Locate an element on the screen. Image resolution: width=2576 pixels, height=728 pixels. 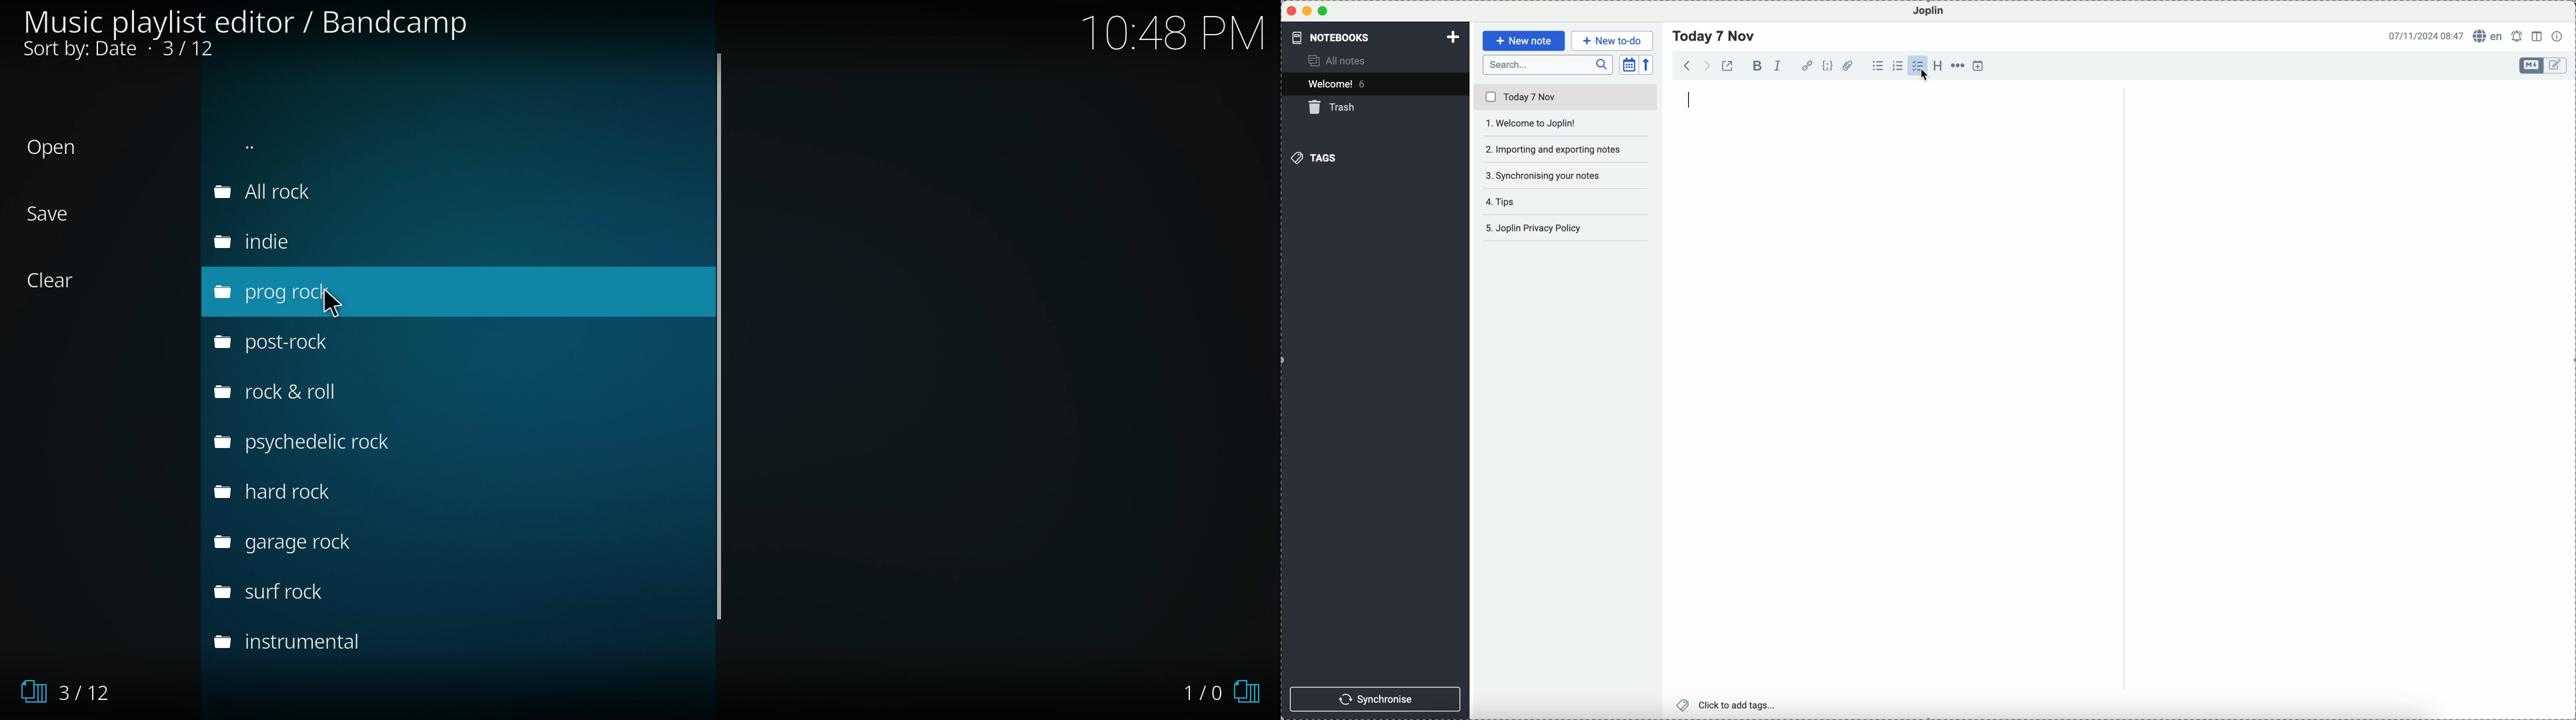
psychedelic rock is located at coordinates (310, 444).